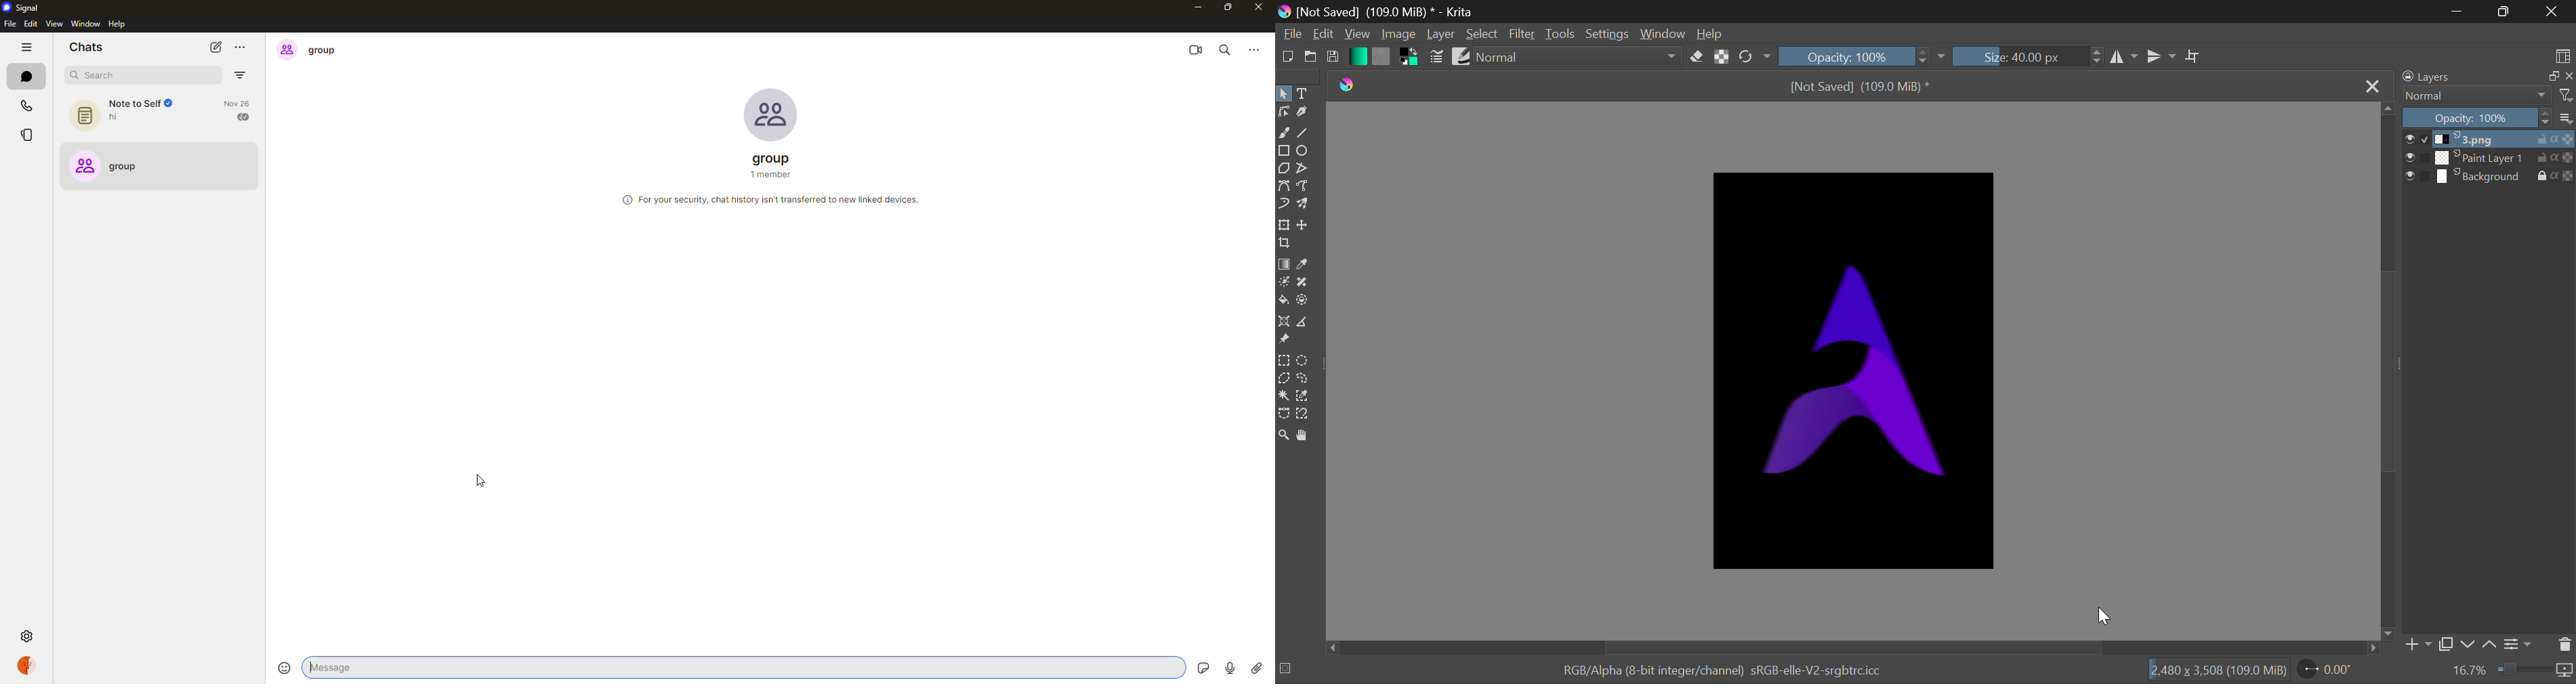 This screenshot has width=2576, height=700. I want to click on more, so click(1256, 48).